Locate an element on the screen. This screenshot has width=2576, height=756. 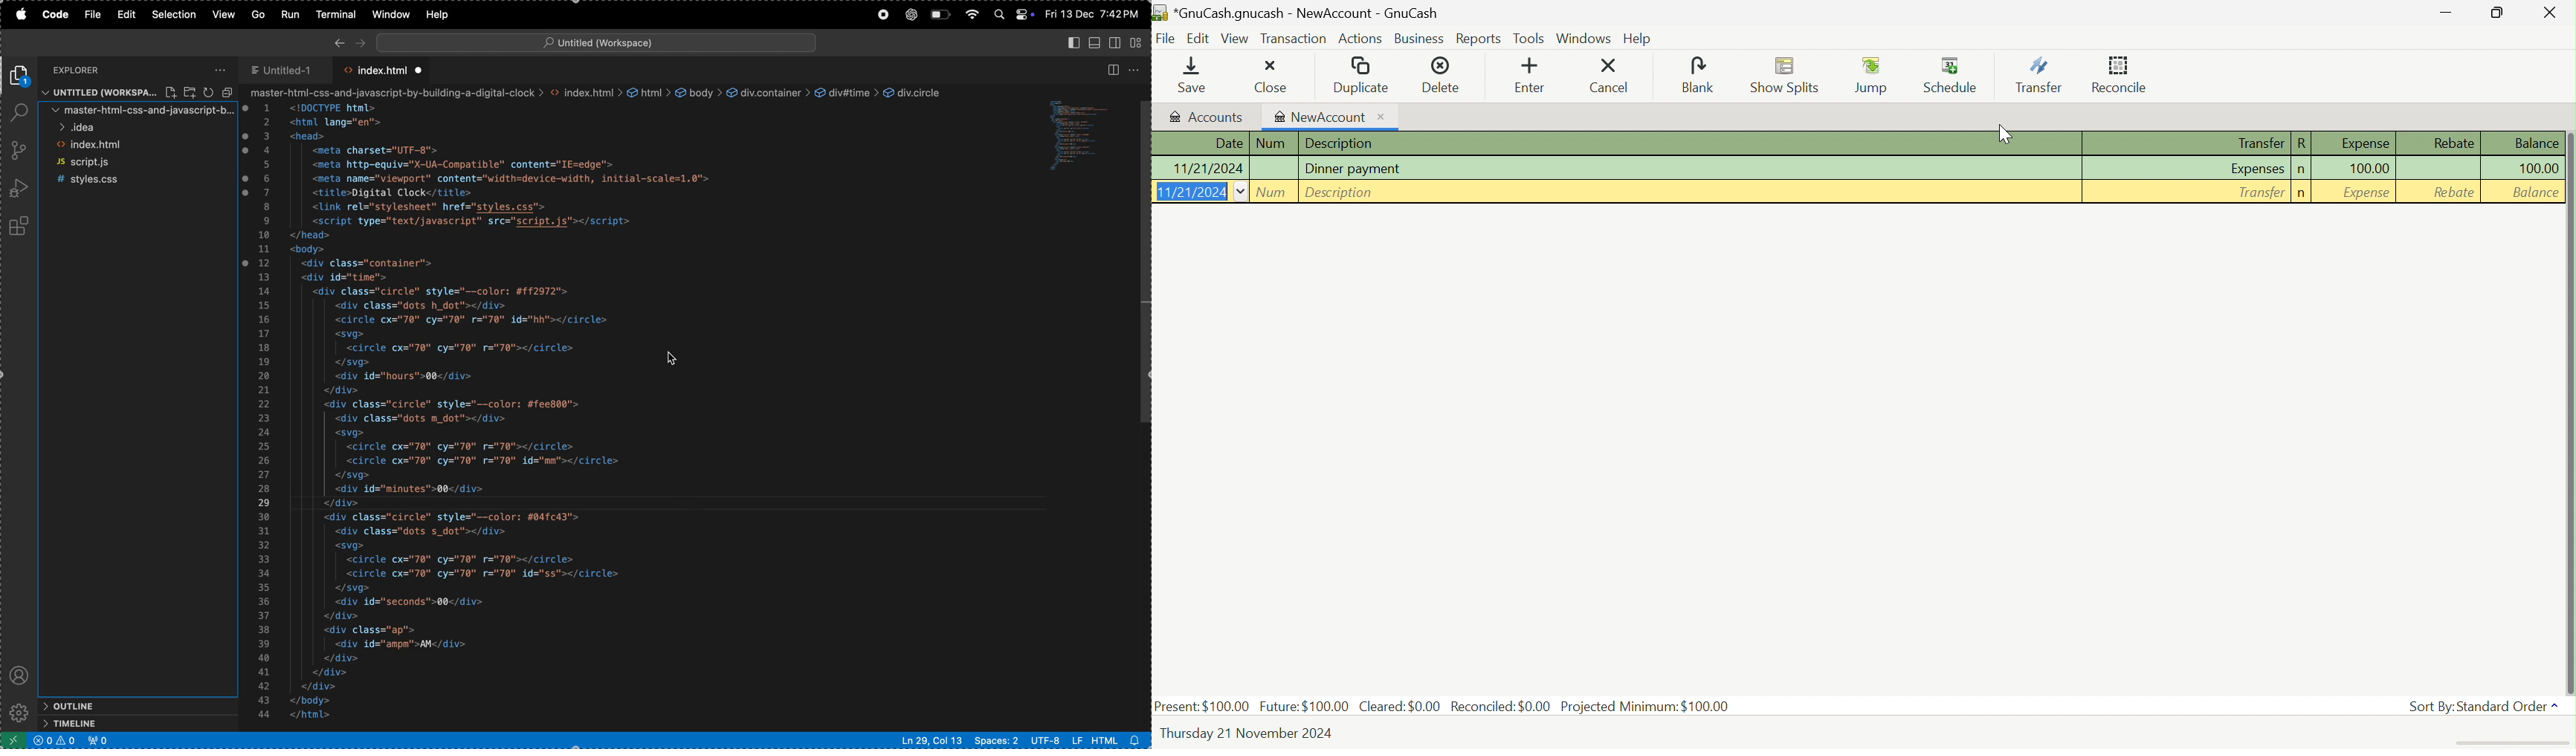
untitled 1 is located at coordinates (287, 67).